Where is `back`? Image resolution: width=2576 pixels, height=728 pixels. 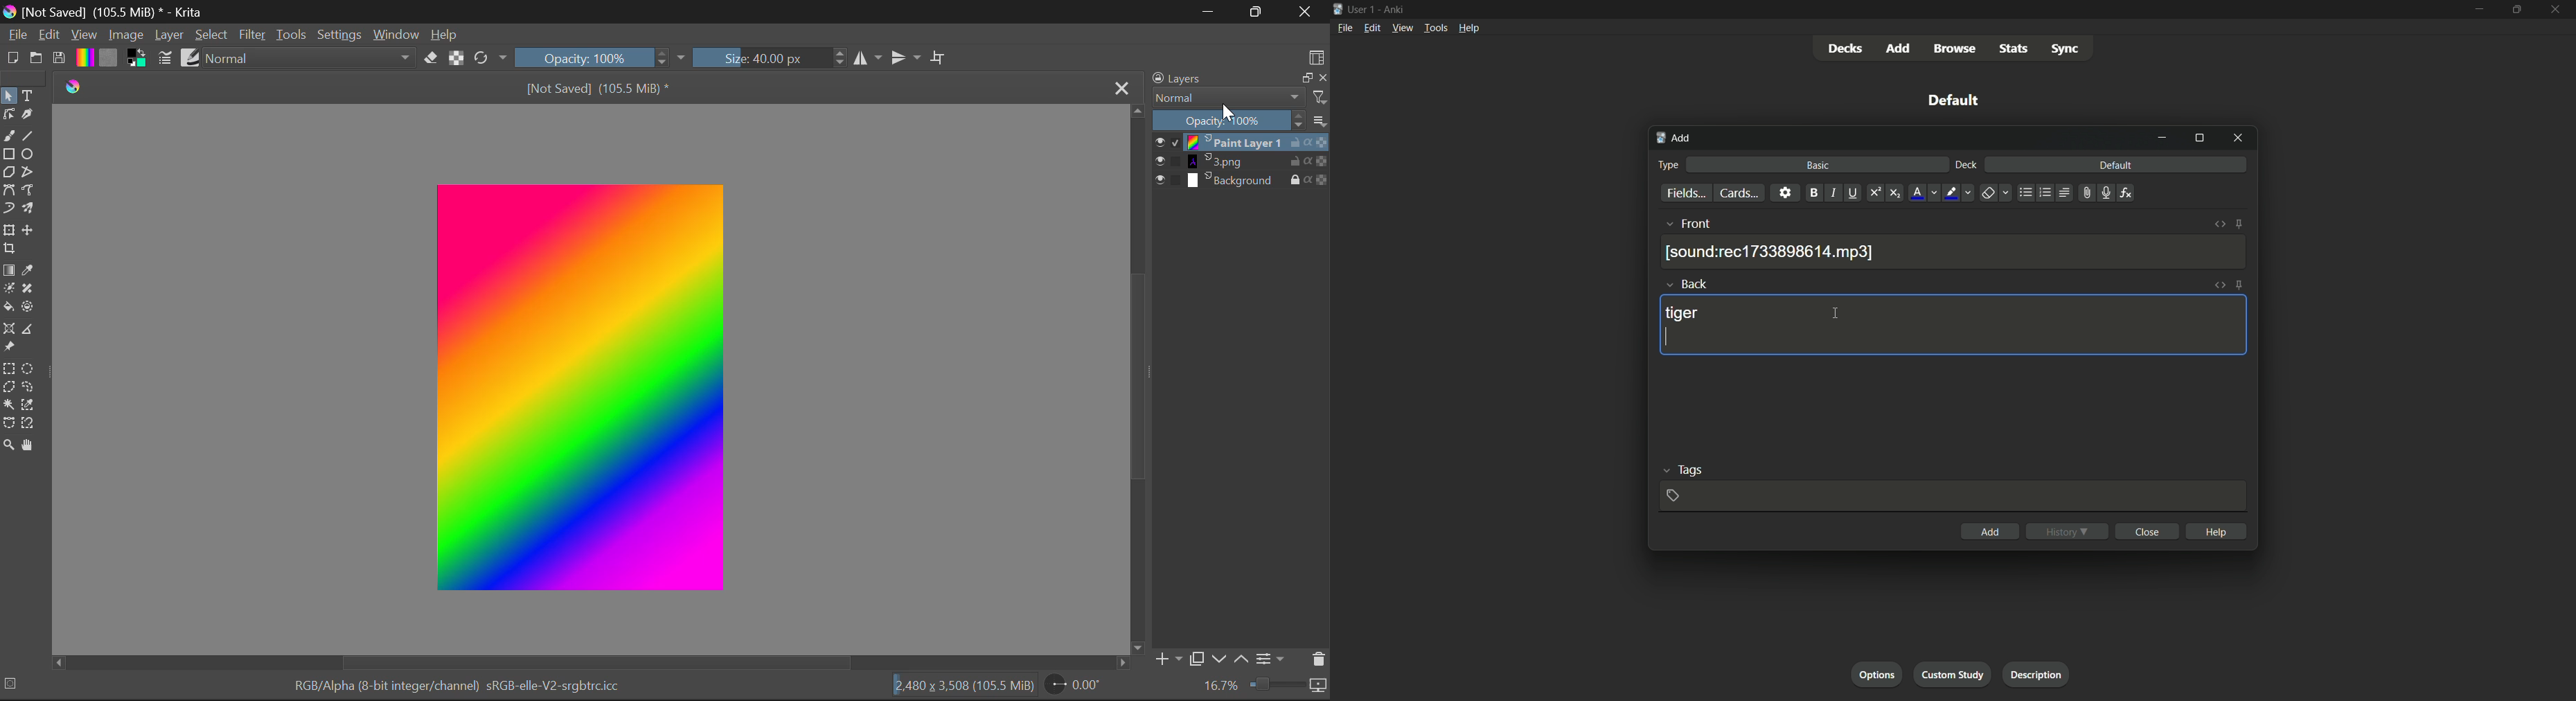 back is located at coordinates (1697, 284).